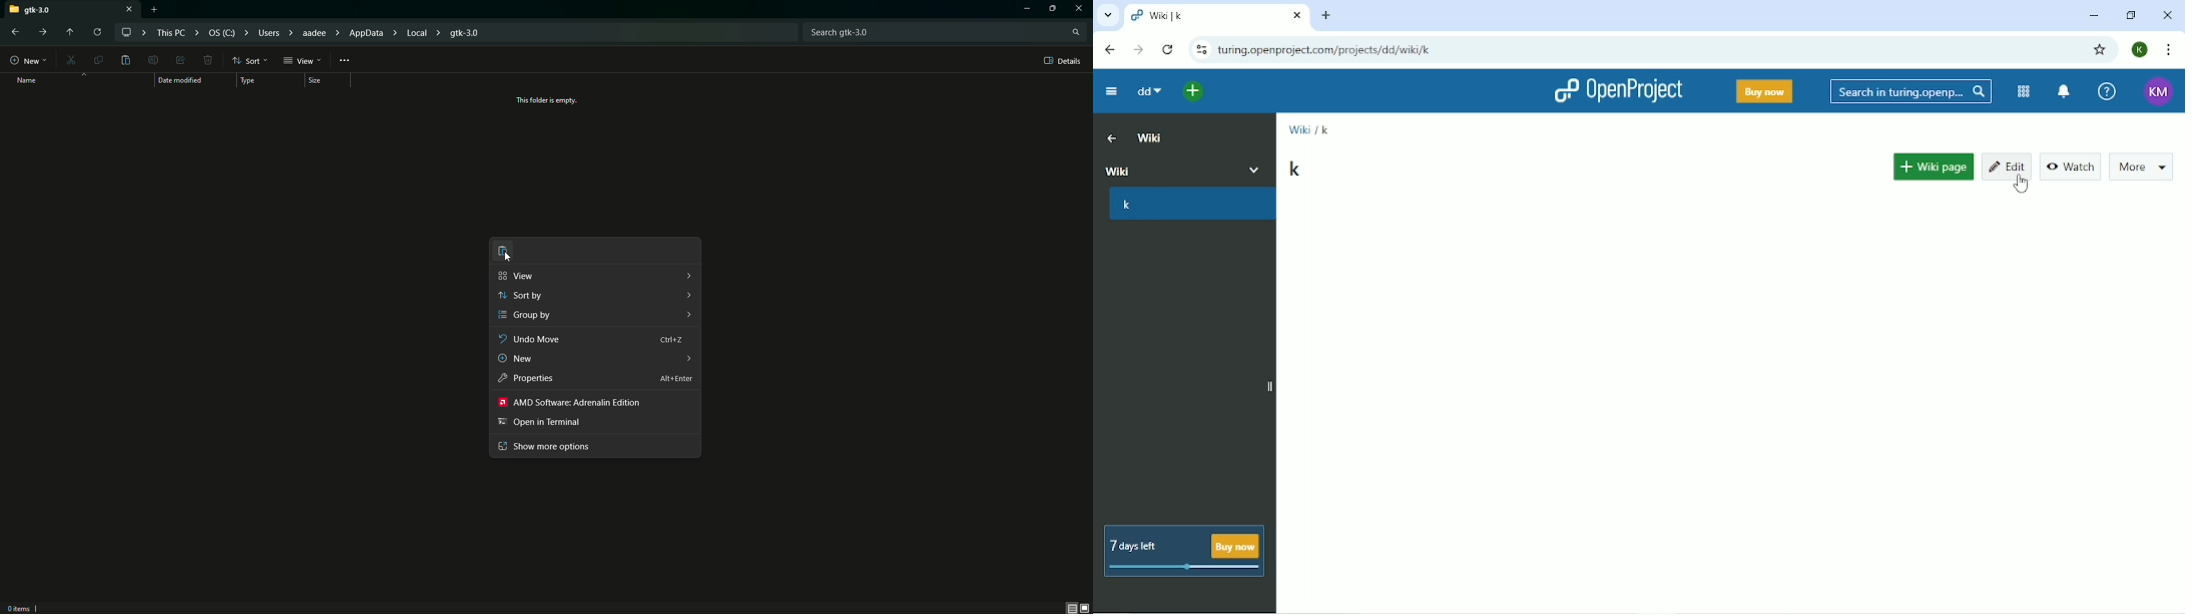  What do you see at coordinates (1929, 173) in the screenshot?
I see `Wiki page` at bounding box center [1929, 173].